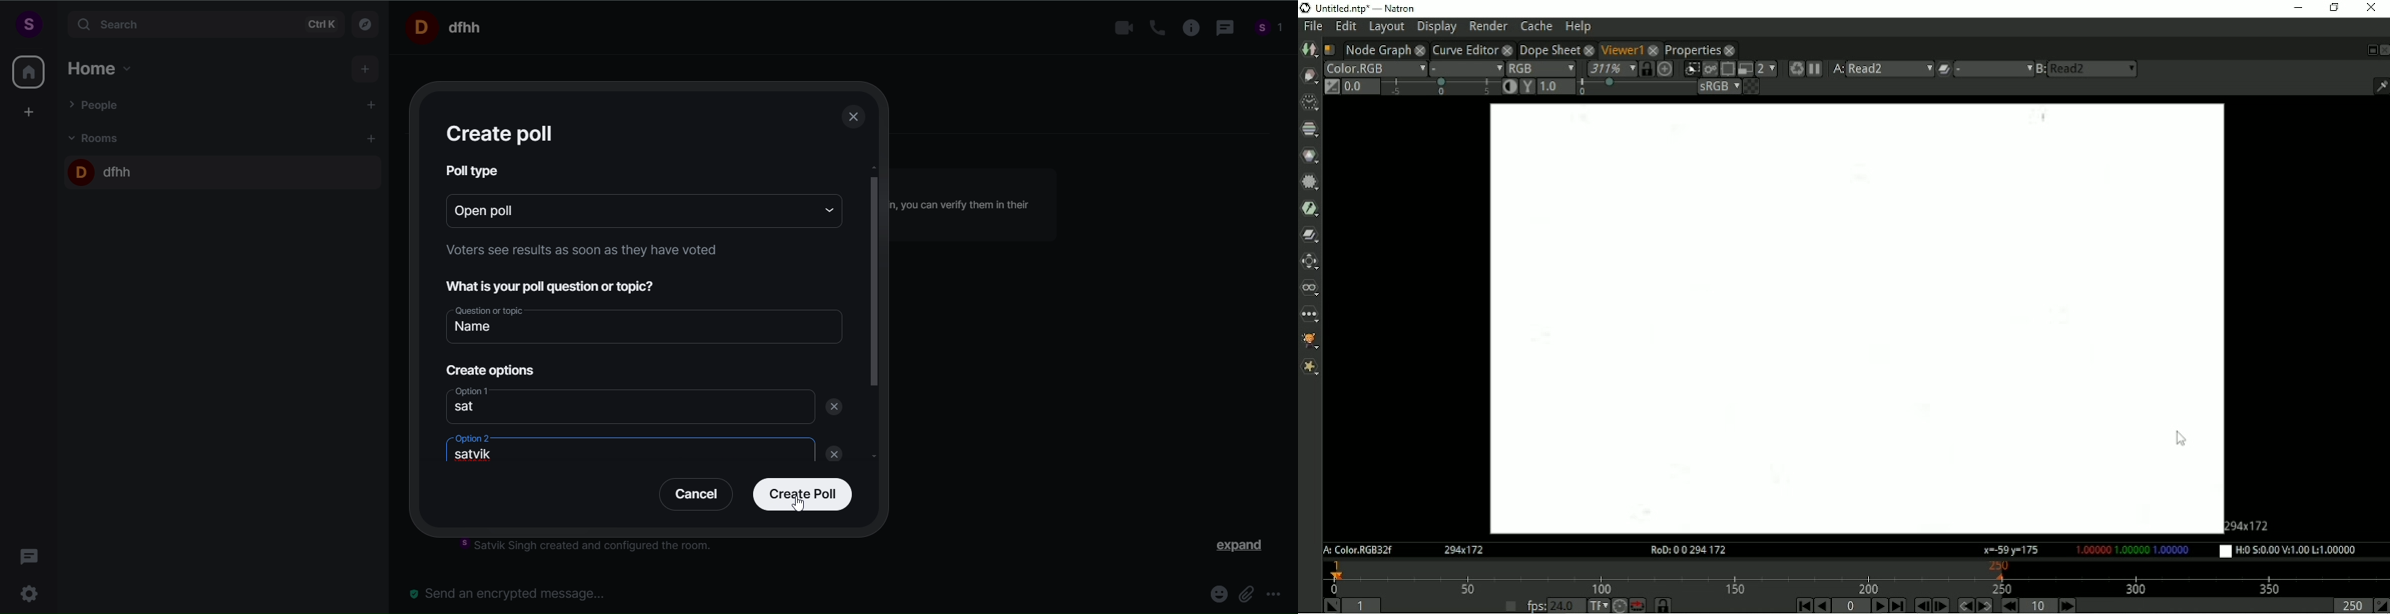 This screenshot has width=2408, height=616. I want to click on thread, so click(1223, 29).